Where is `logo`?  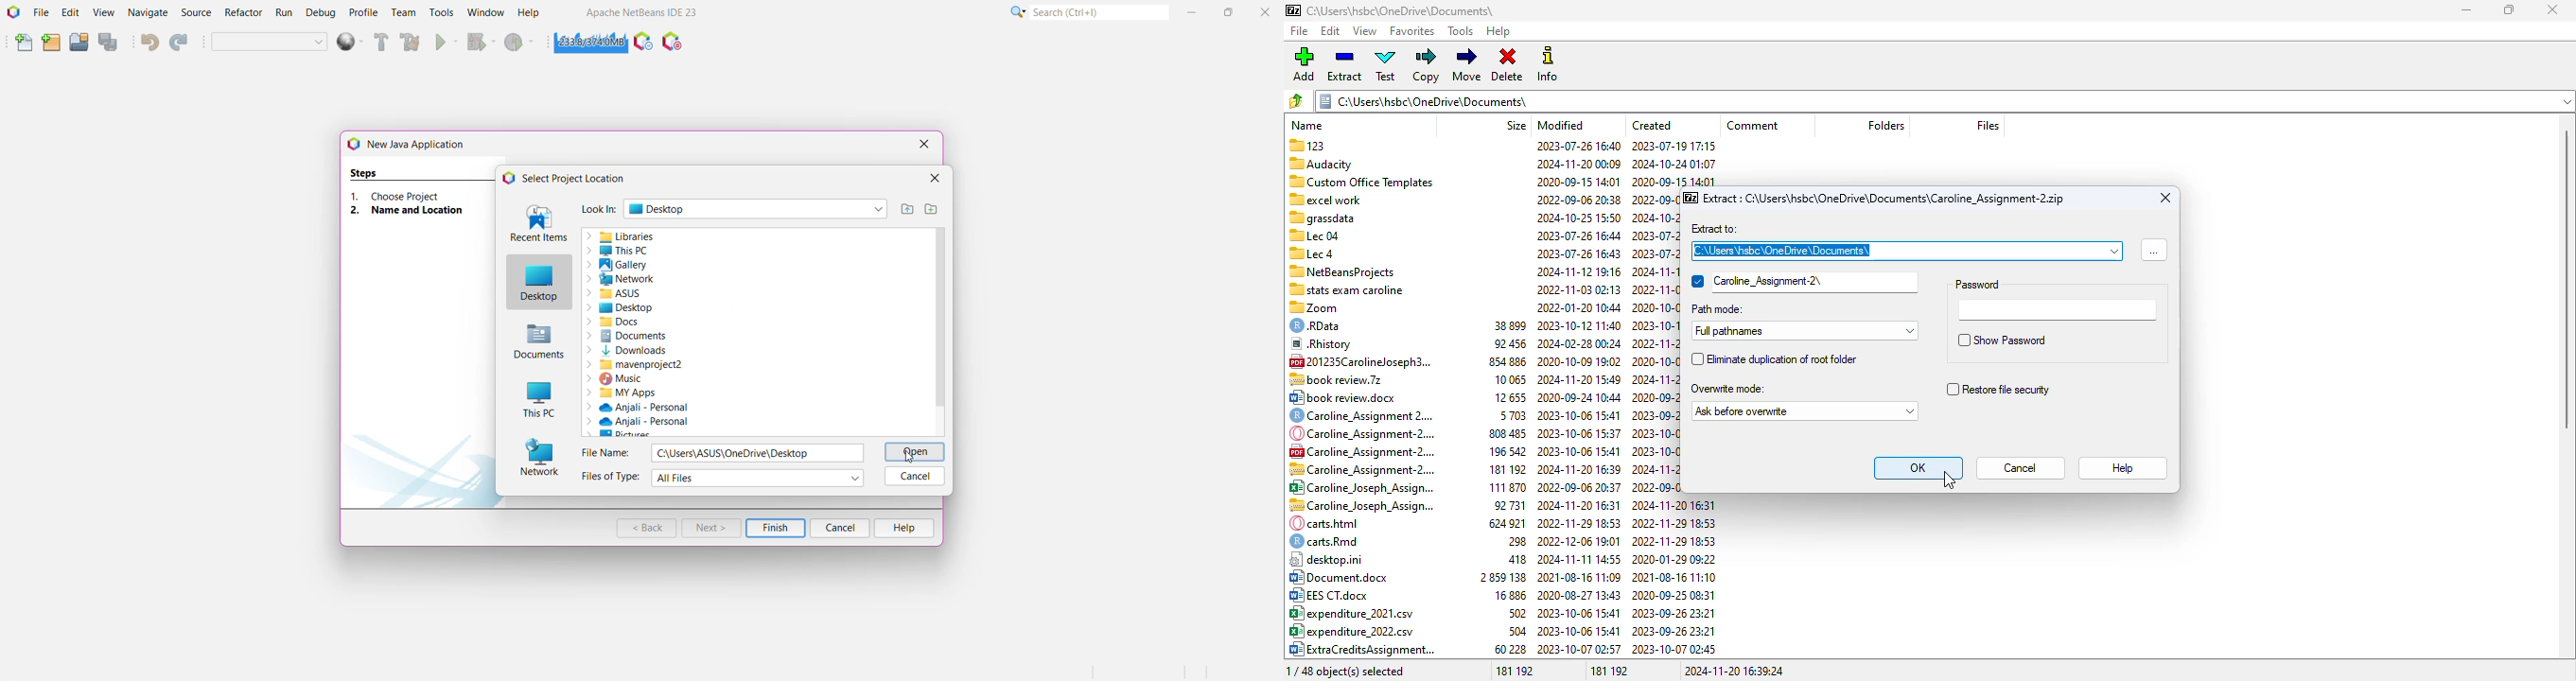 logo is located at coordinates (1292, 10).